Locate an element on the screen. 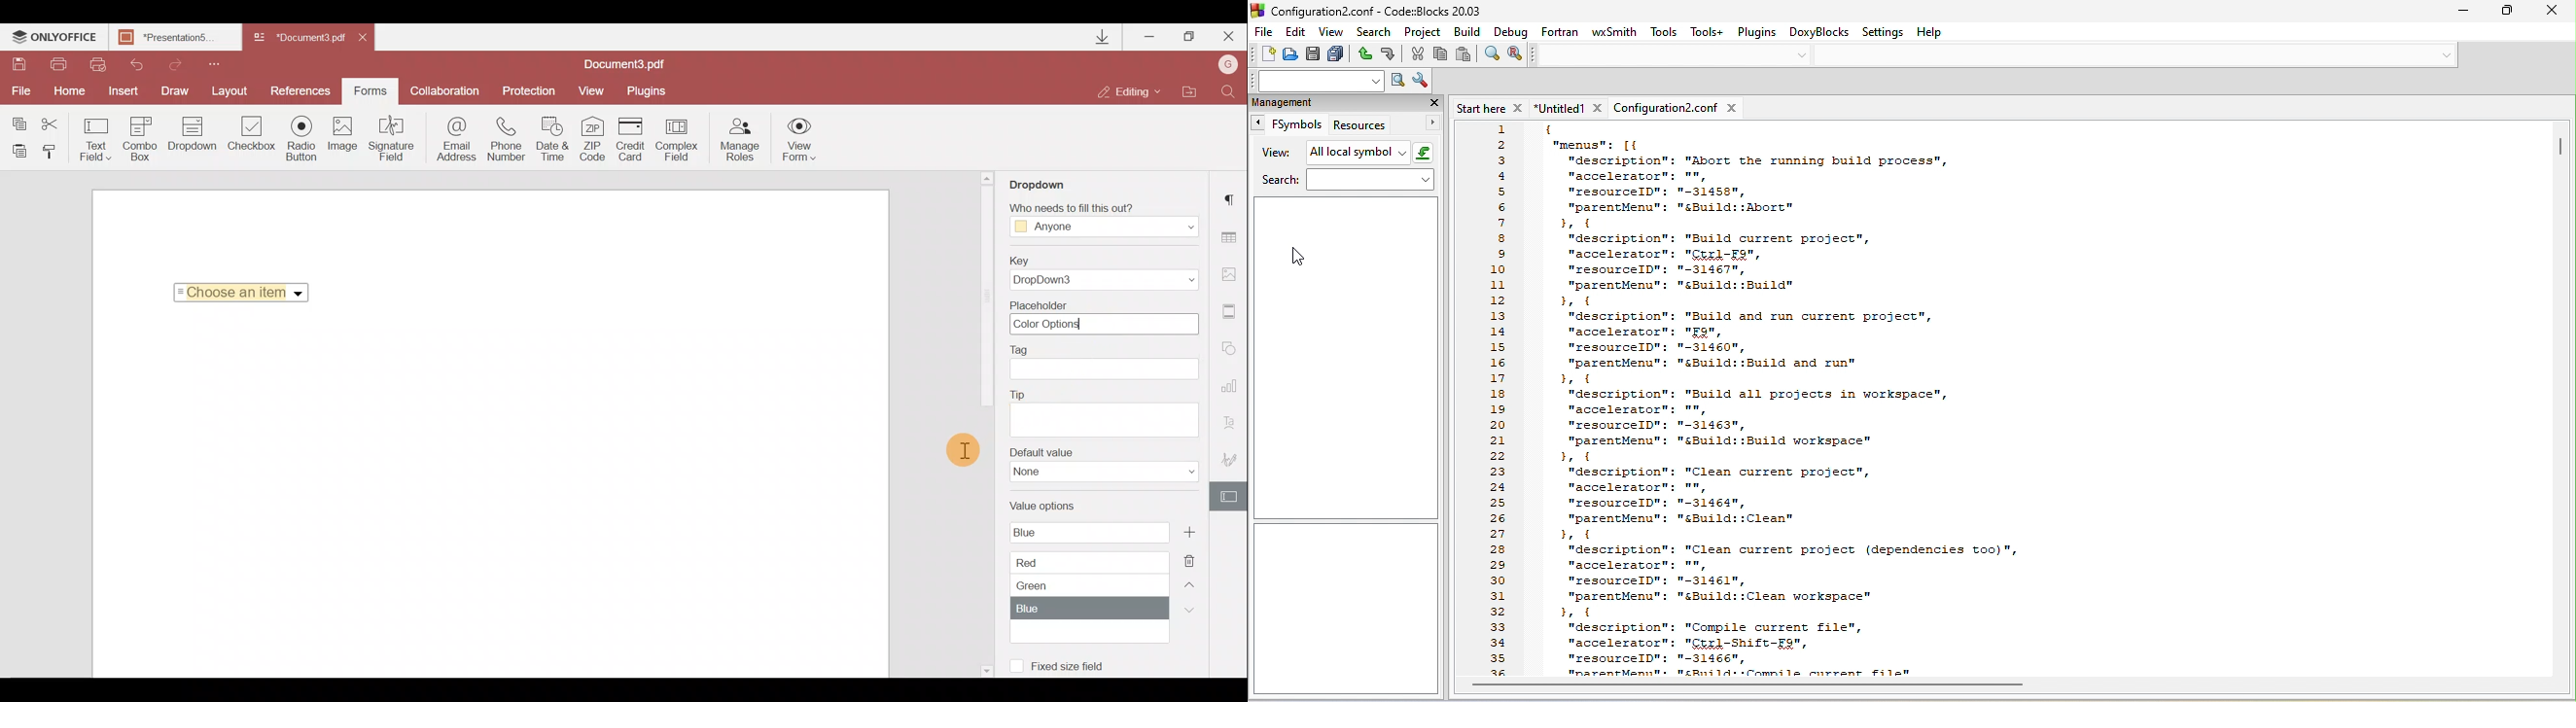 The height and width of the screenshot is (728, 2576). View is located at coordinates (595, 91).